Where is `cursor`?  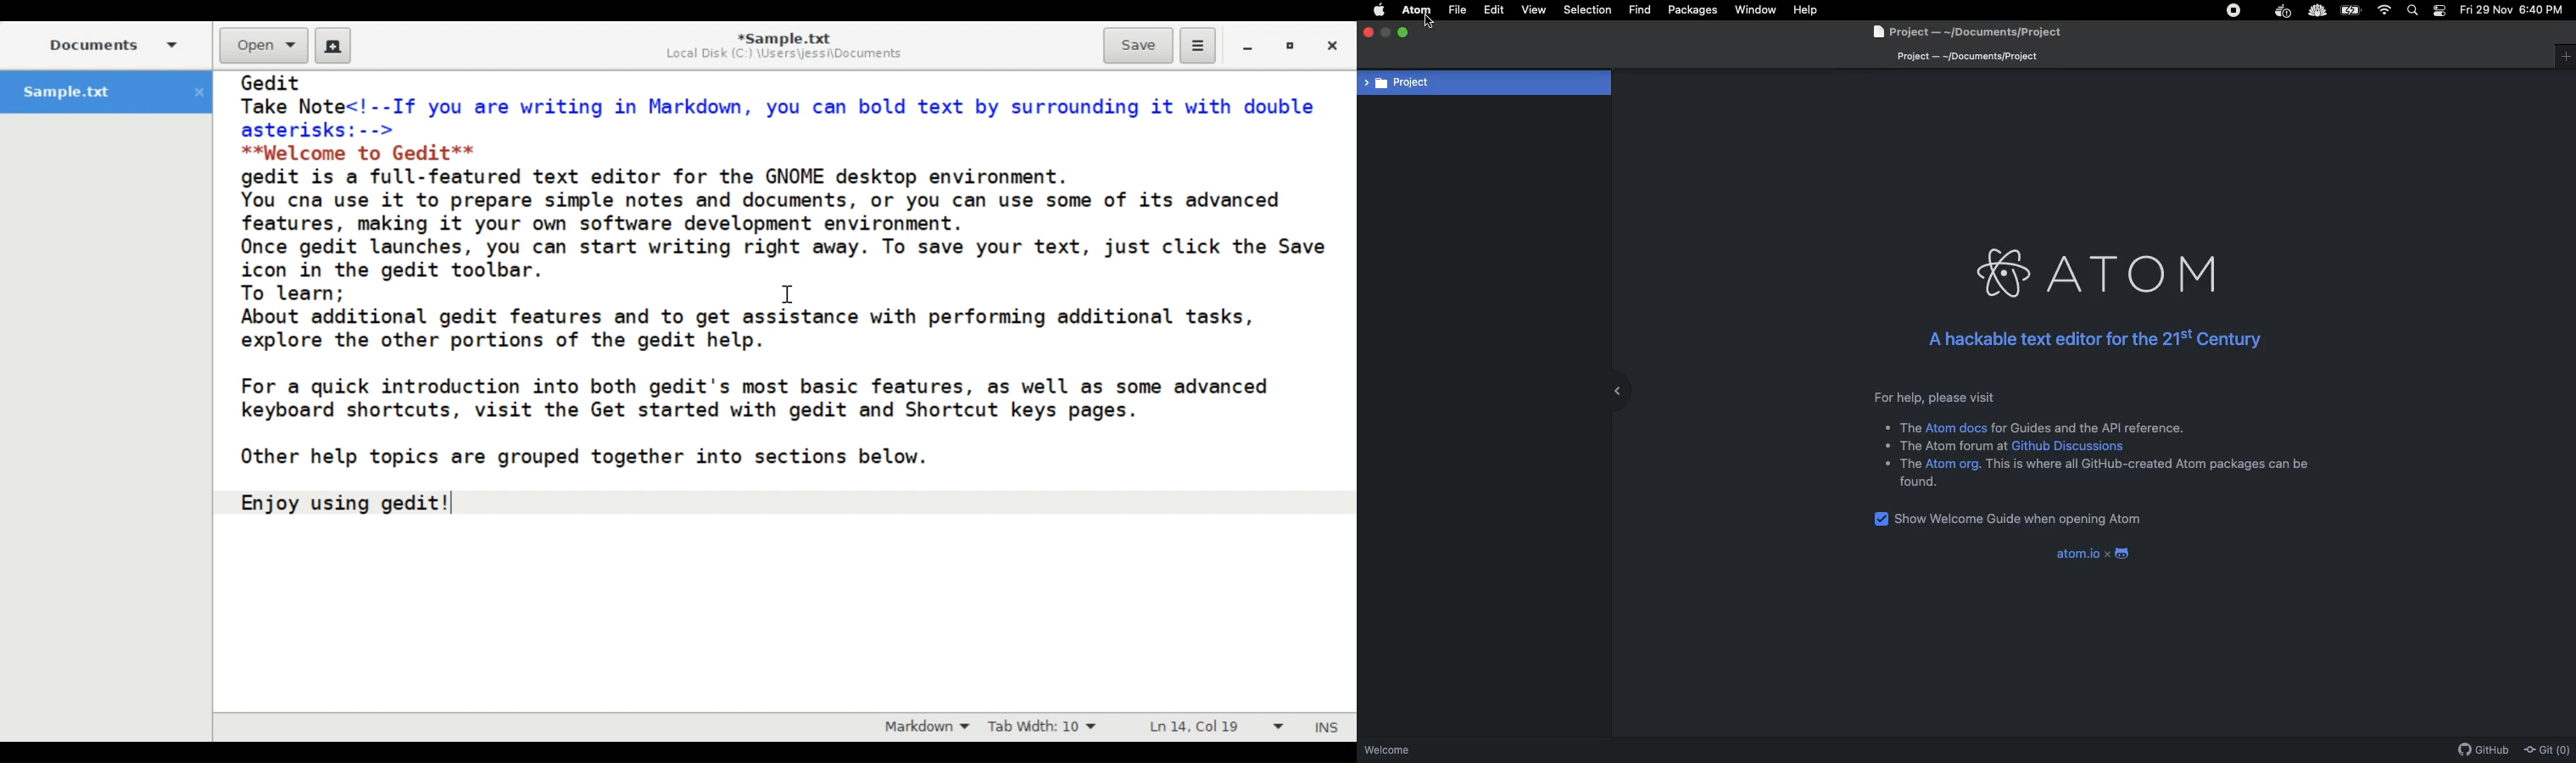 cursor is located at coordinates (1432, 19).